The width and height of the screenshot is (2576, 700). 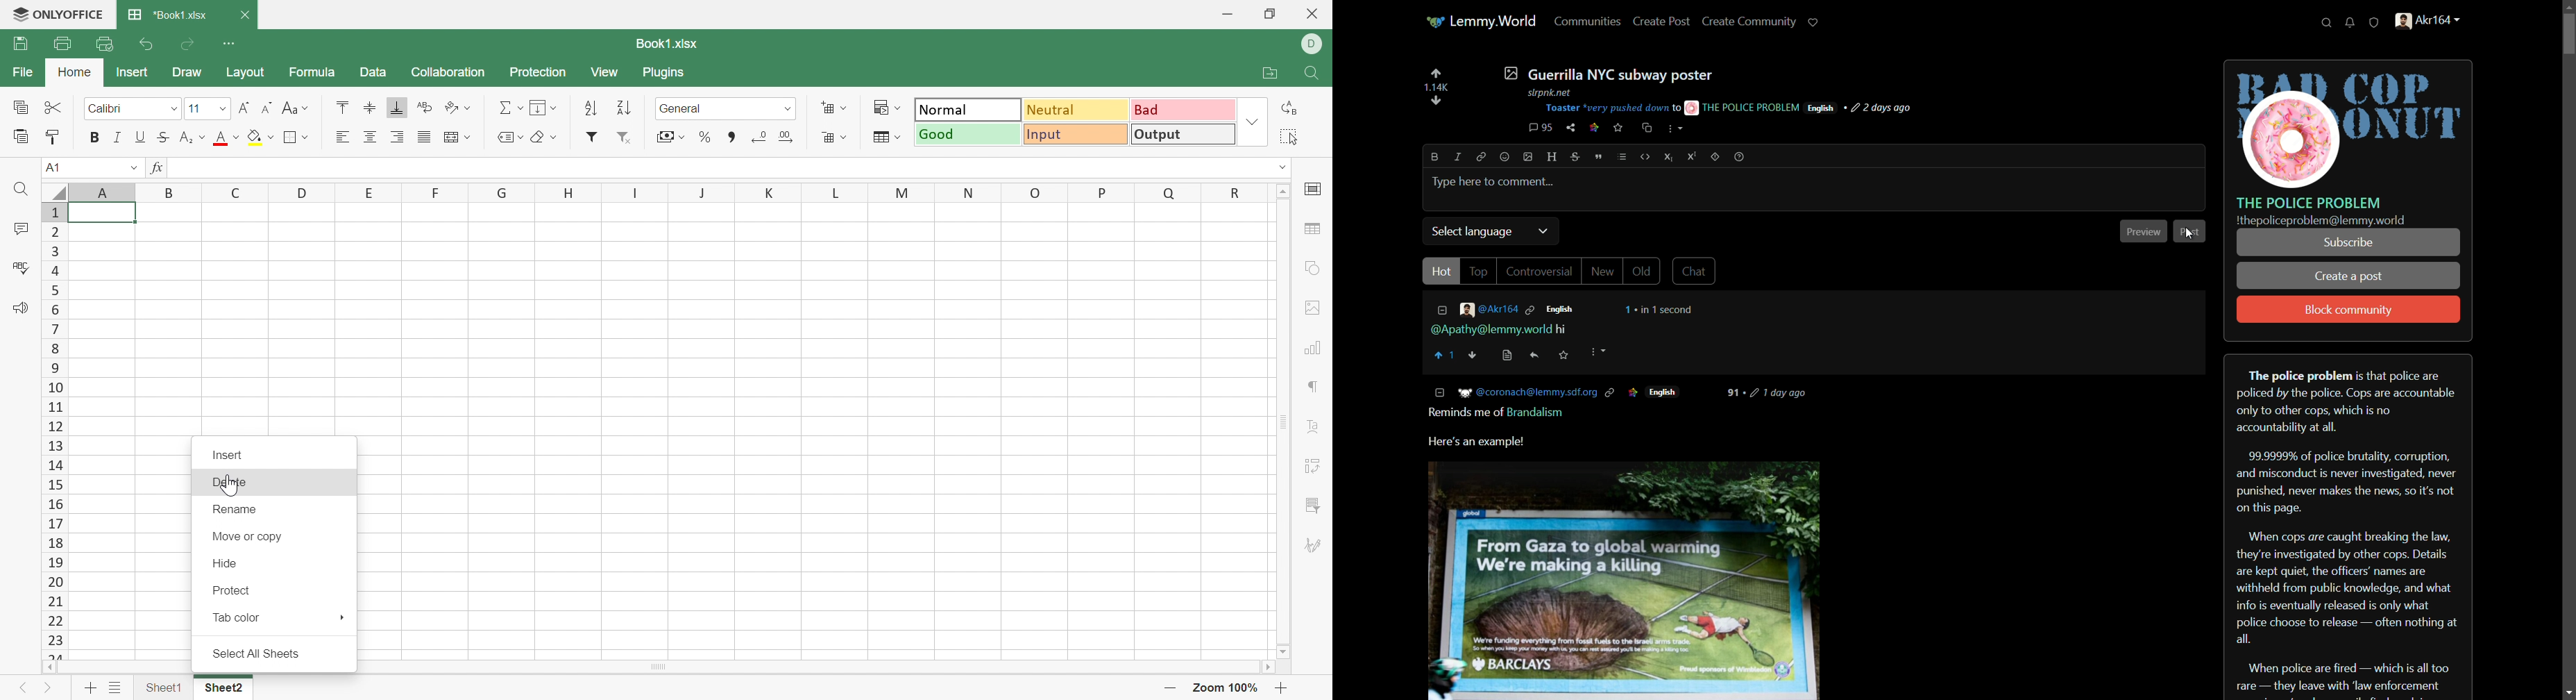 What do you see at coordinates (1752, 21) in the screenshot?
I see `create community ` at bounding box center [1752, 21].